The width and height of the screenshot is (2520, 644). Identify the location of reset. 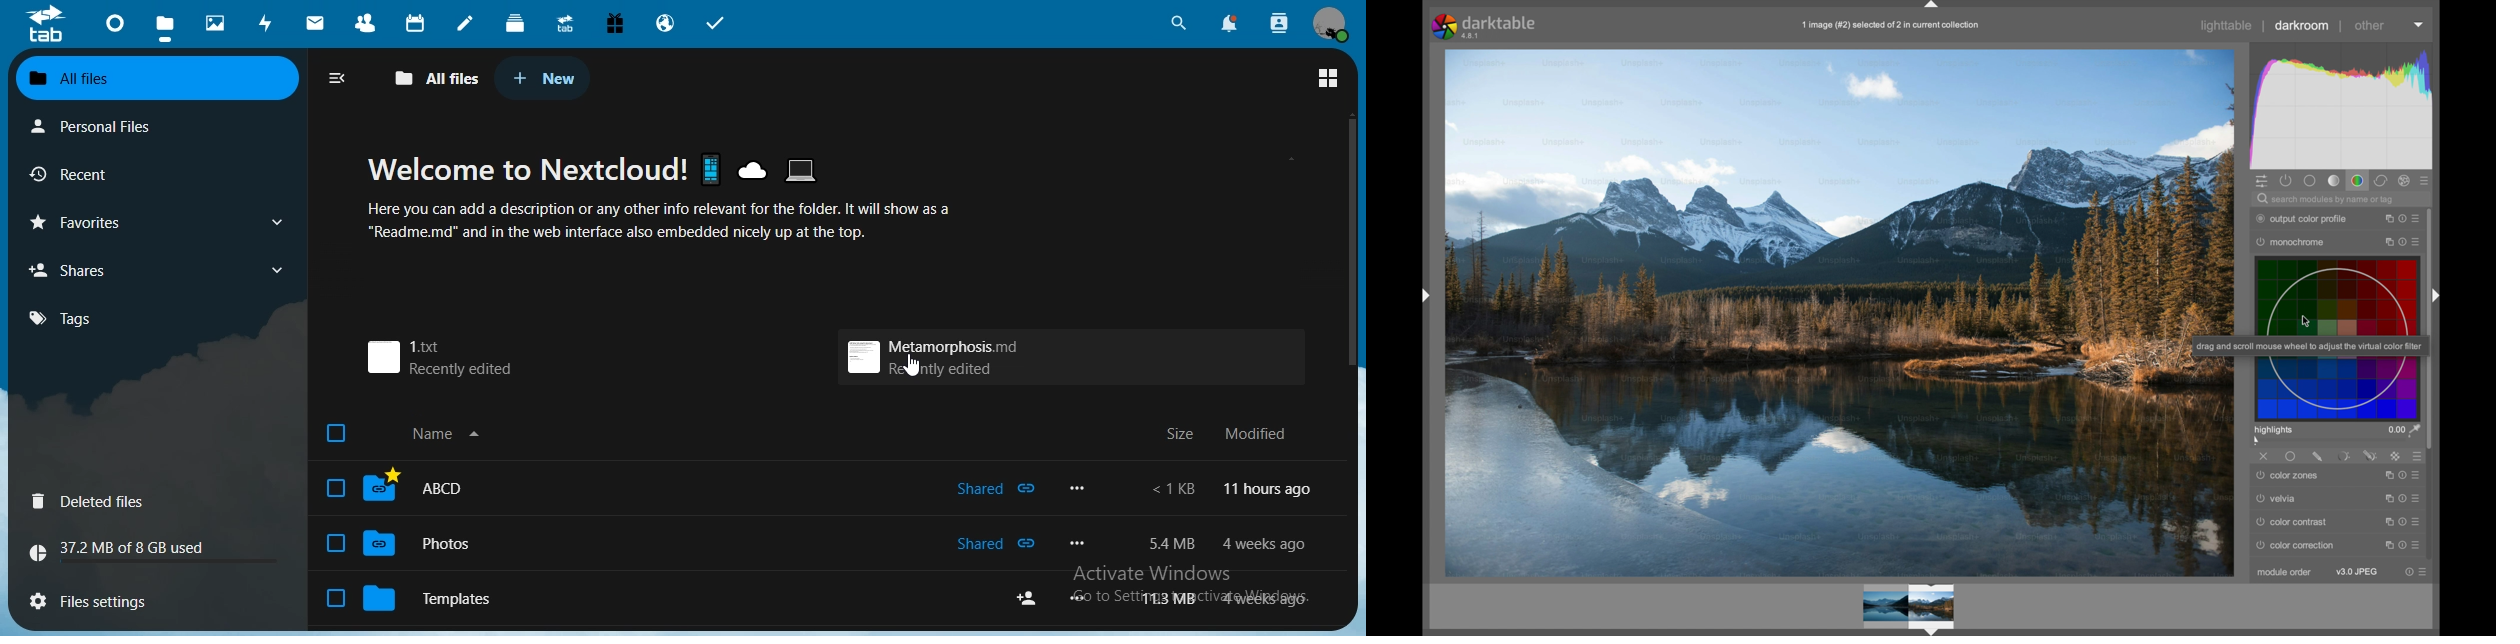
(2404, 521).